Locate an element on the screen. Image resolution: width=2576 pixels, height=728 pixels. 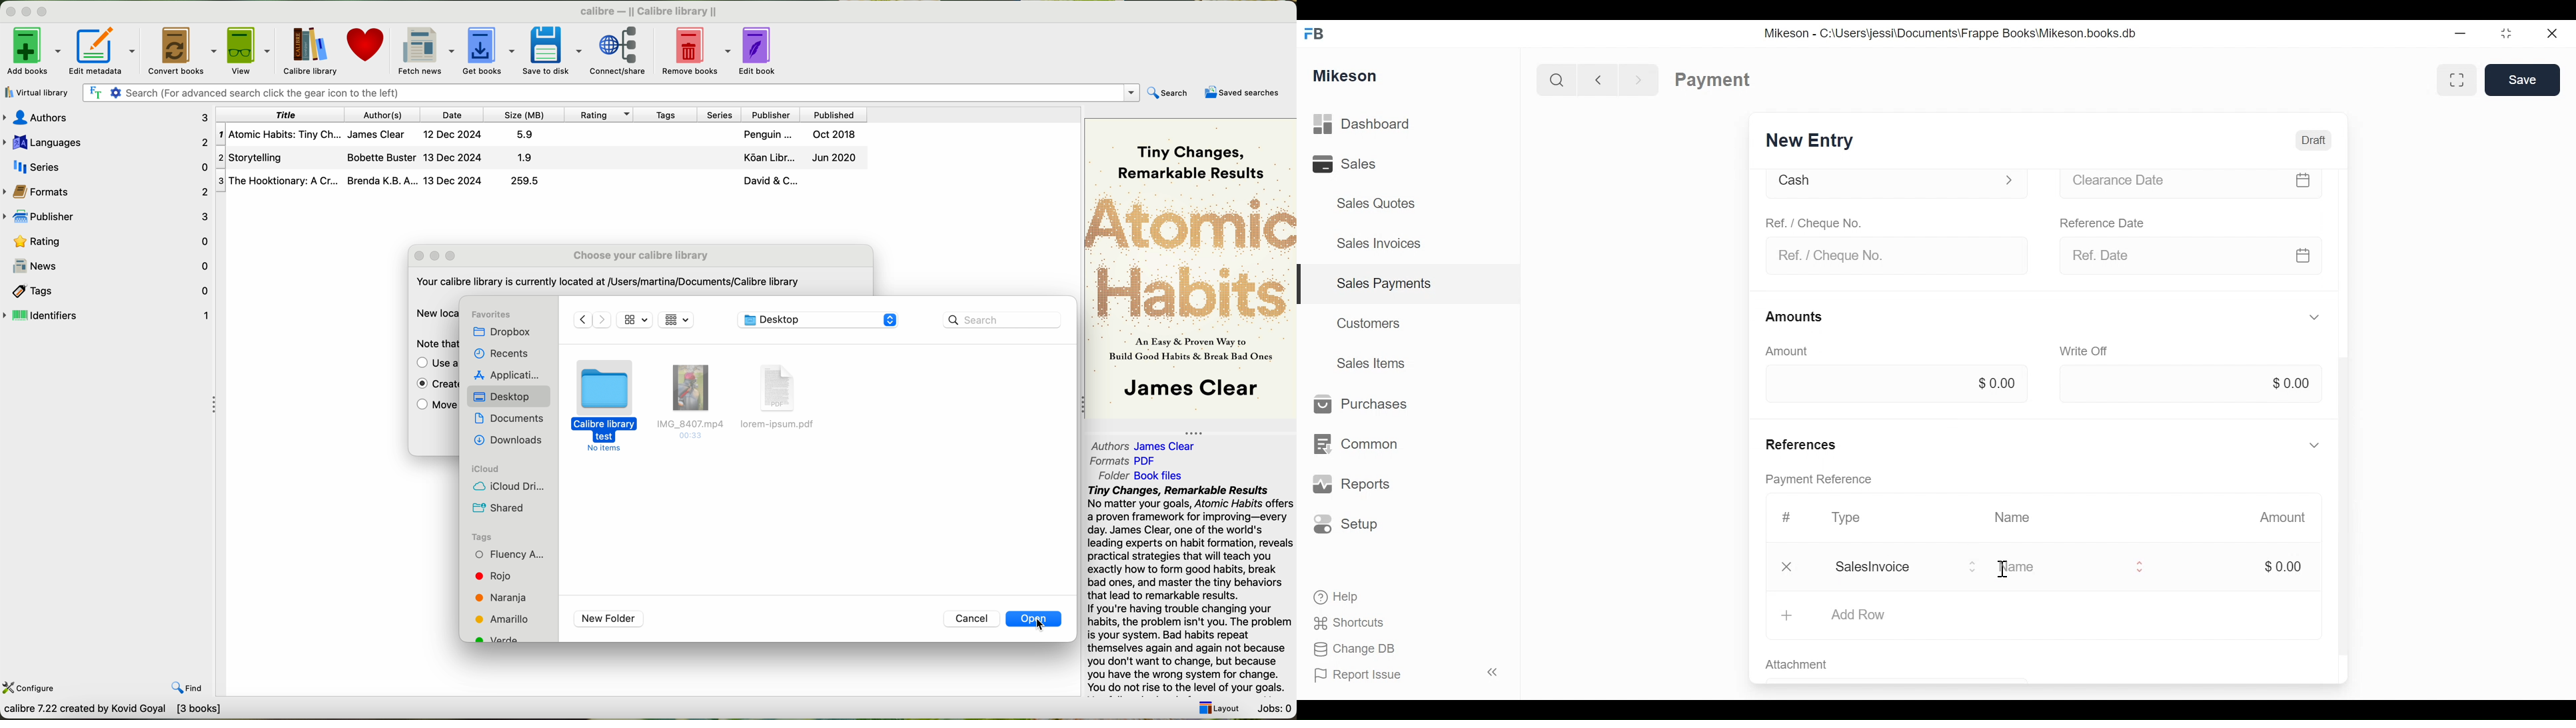
Hide is located at coordinates (2315, 443).